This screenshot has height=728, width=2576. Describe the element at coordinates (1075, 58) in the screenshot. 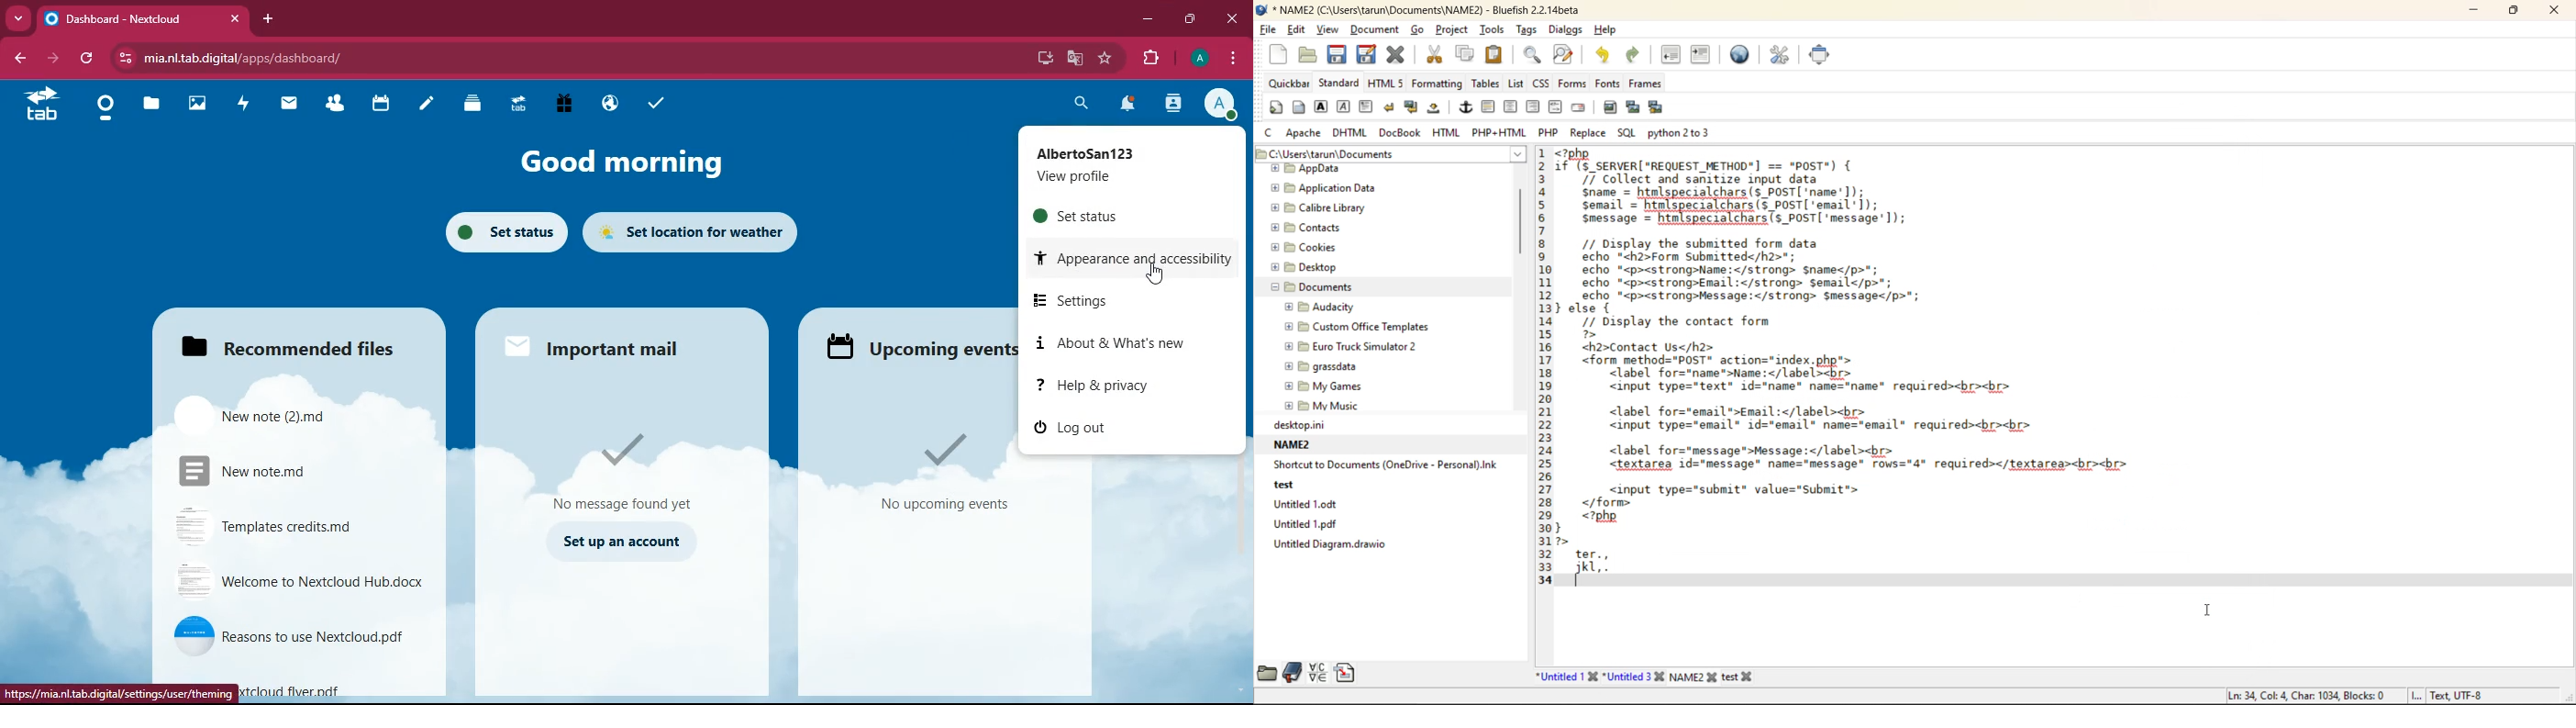

I see `google translate` at that location.